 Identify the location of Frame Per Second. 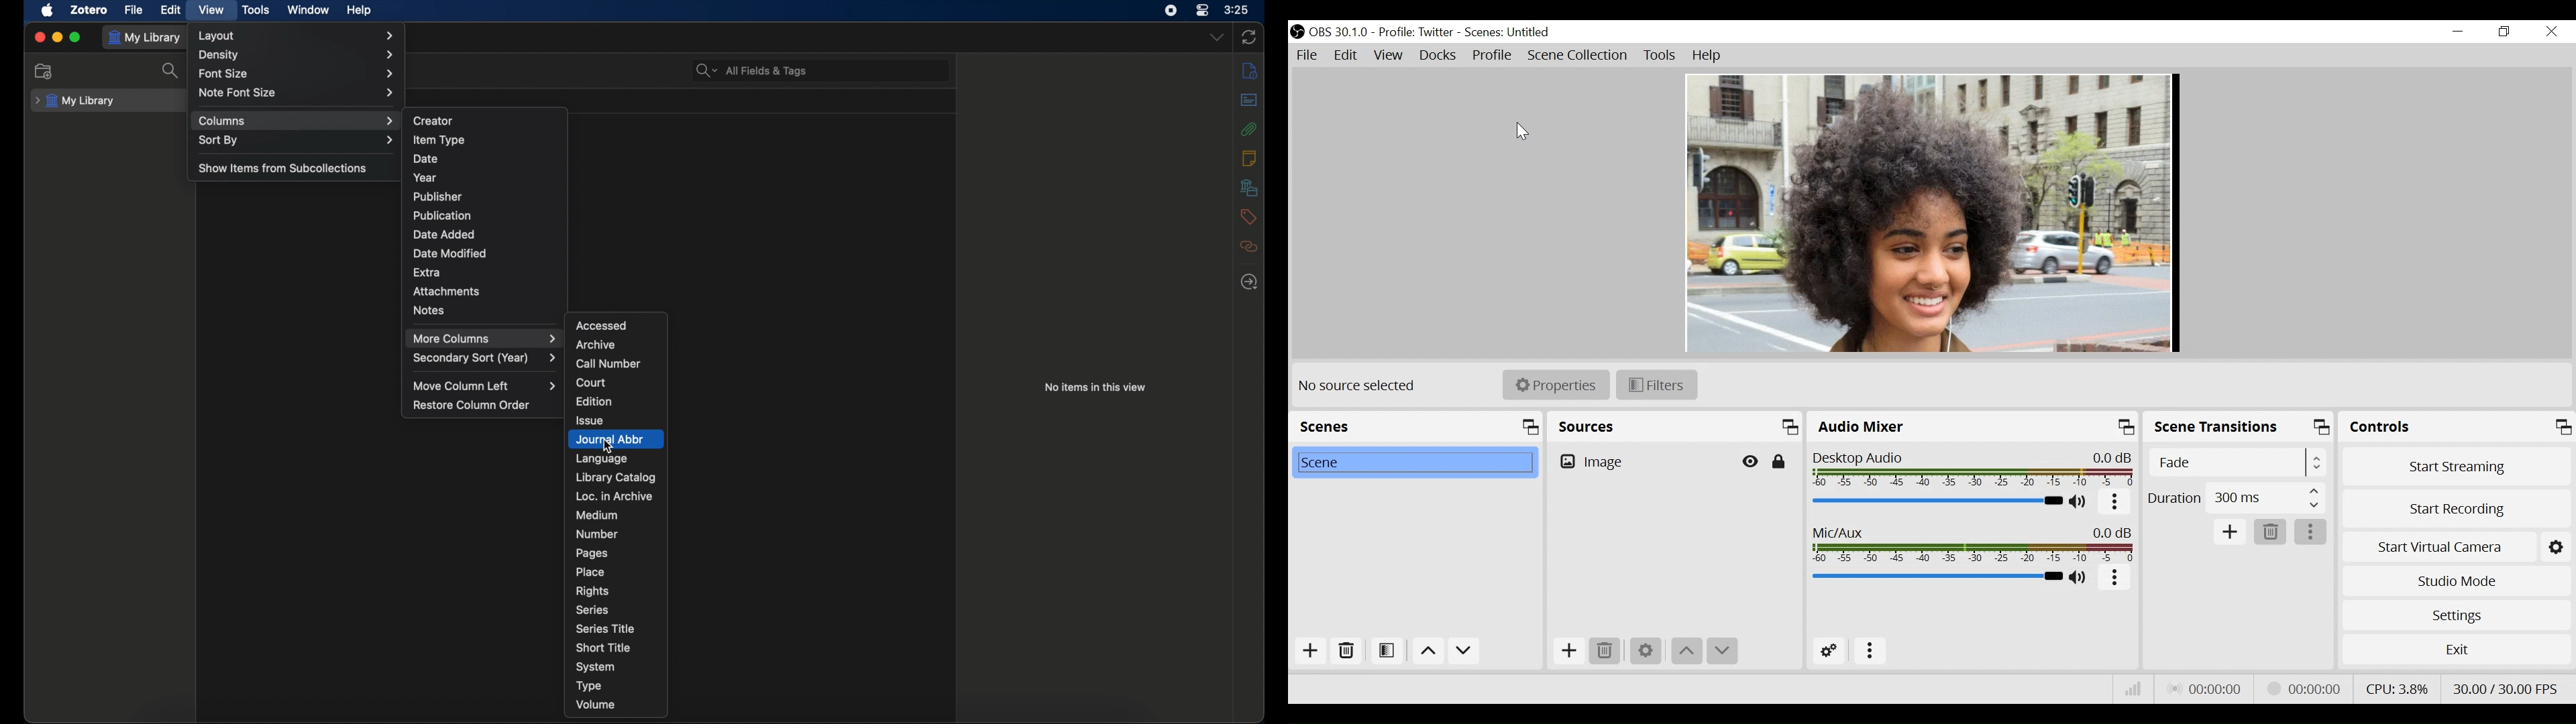
(2505, 686).